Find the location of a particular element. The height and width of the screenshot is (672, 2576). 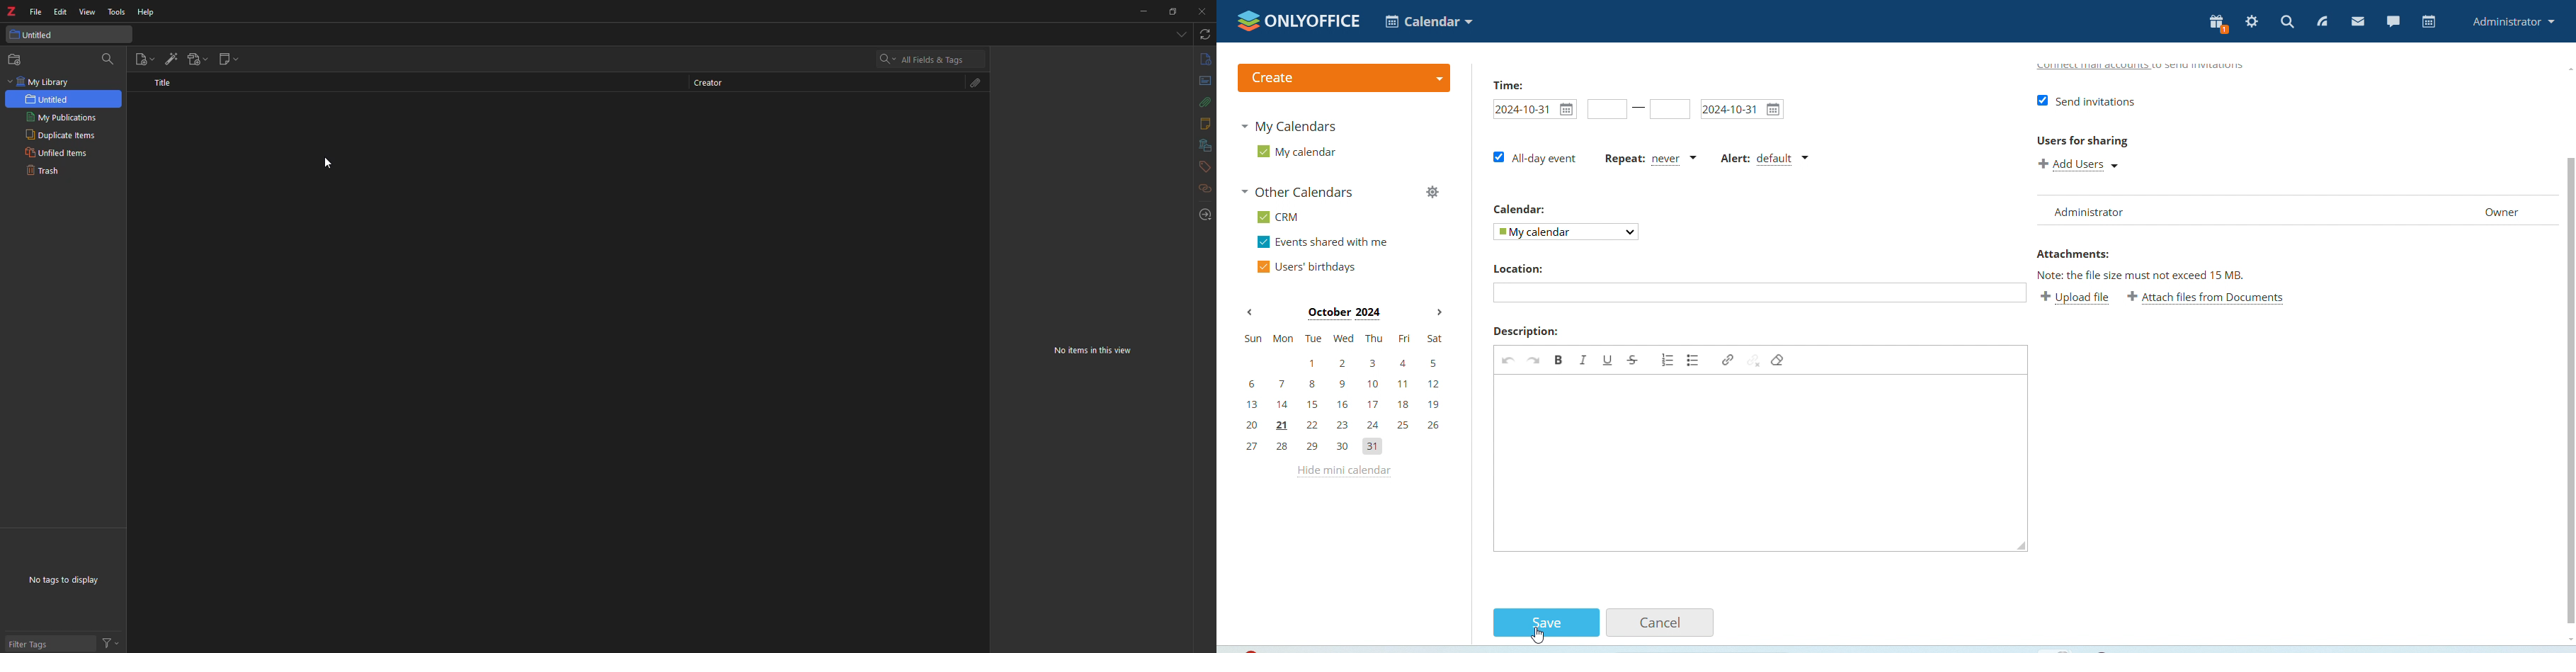

libraries is located at coordinates (1202, 145).